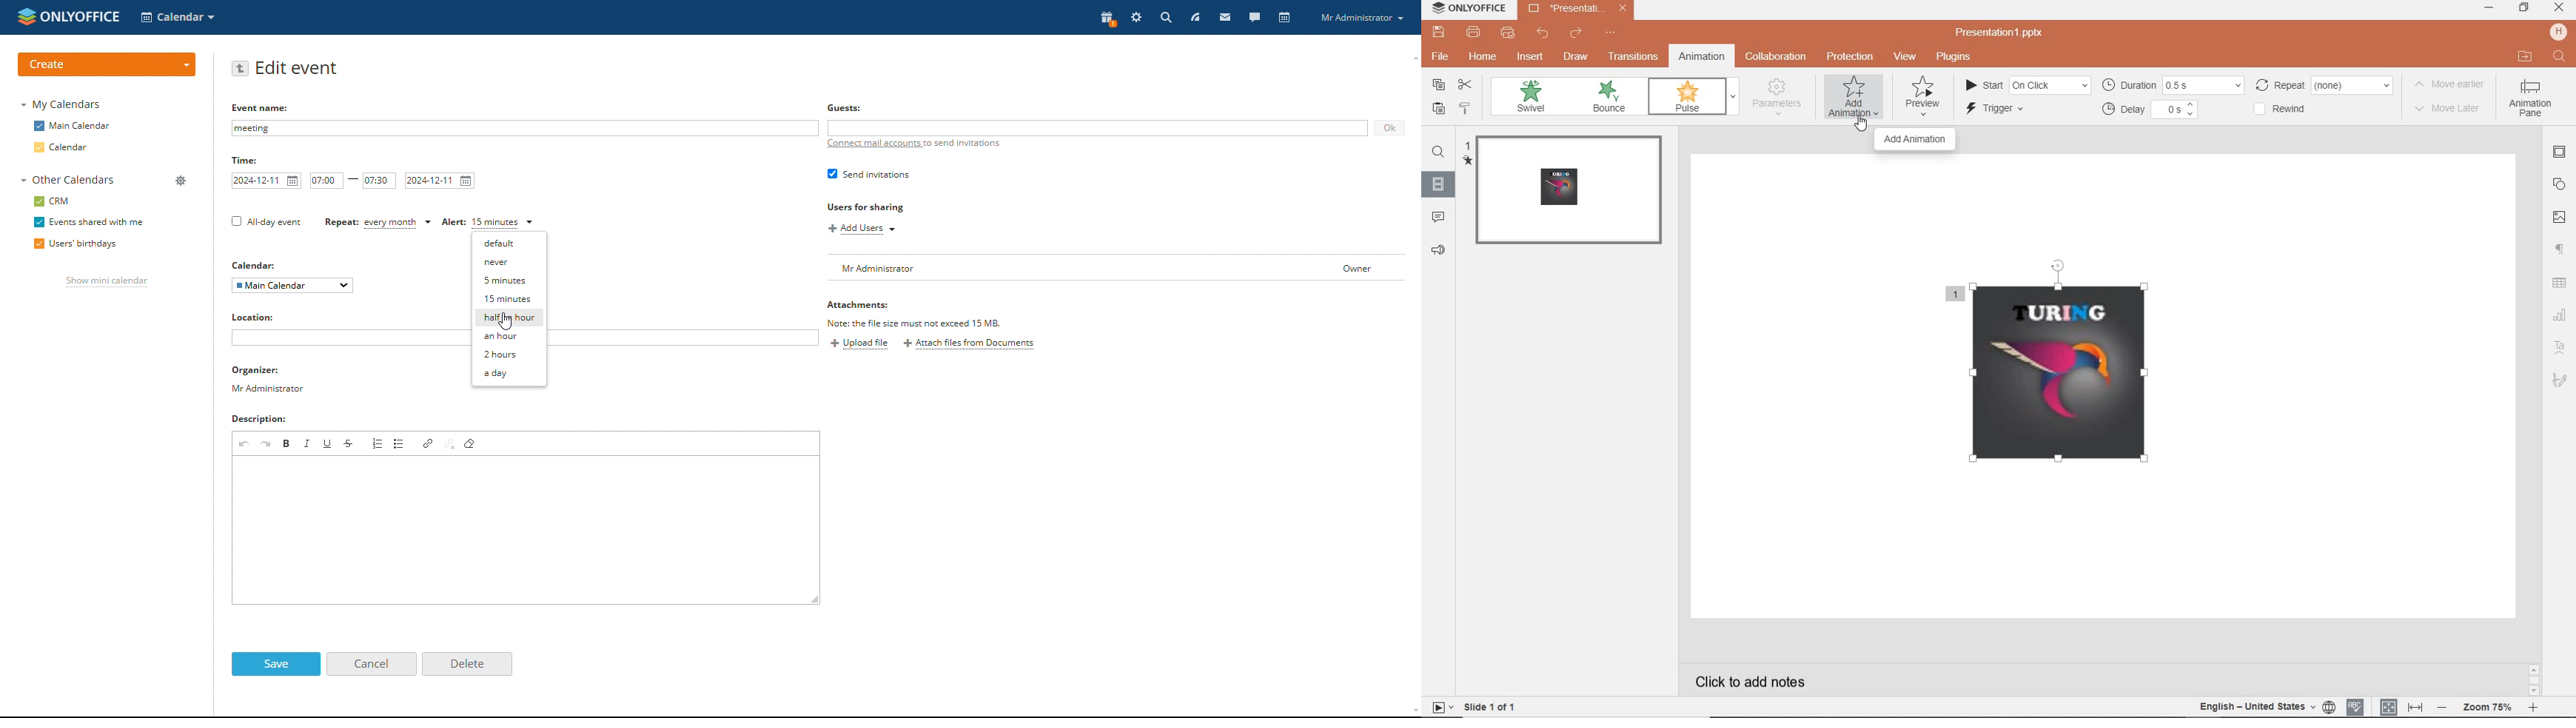 The height and width of the screenshot is (728, 2576). I want to click on pulse, so click(1686, 97).